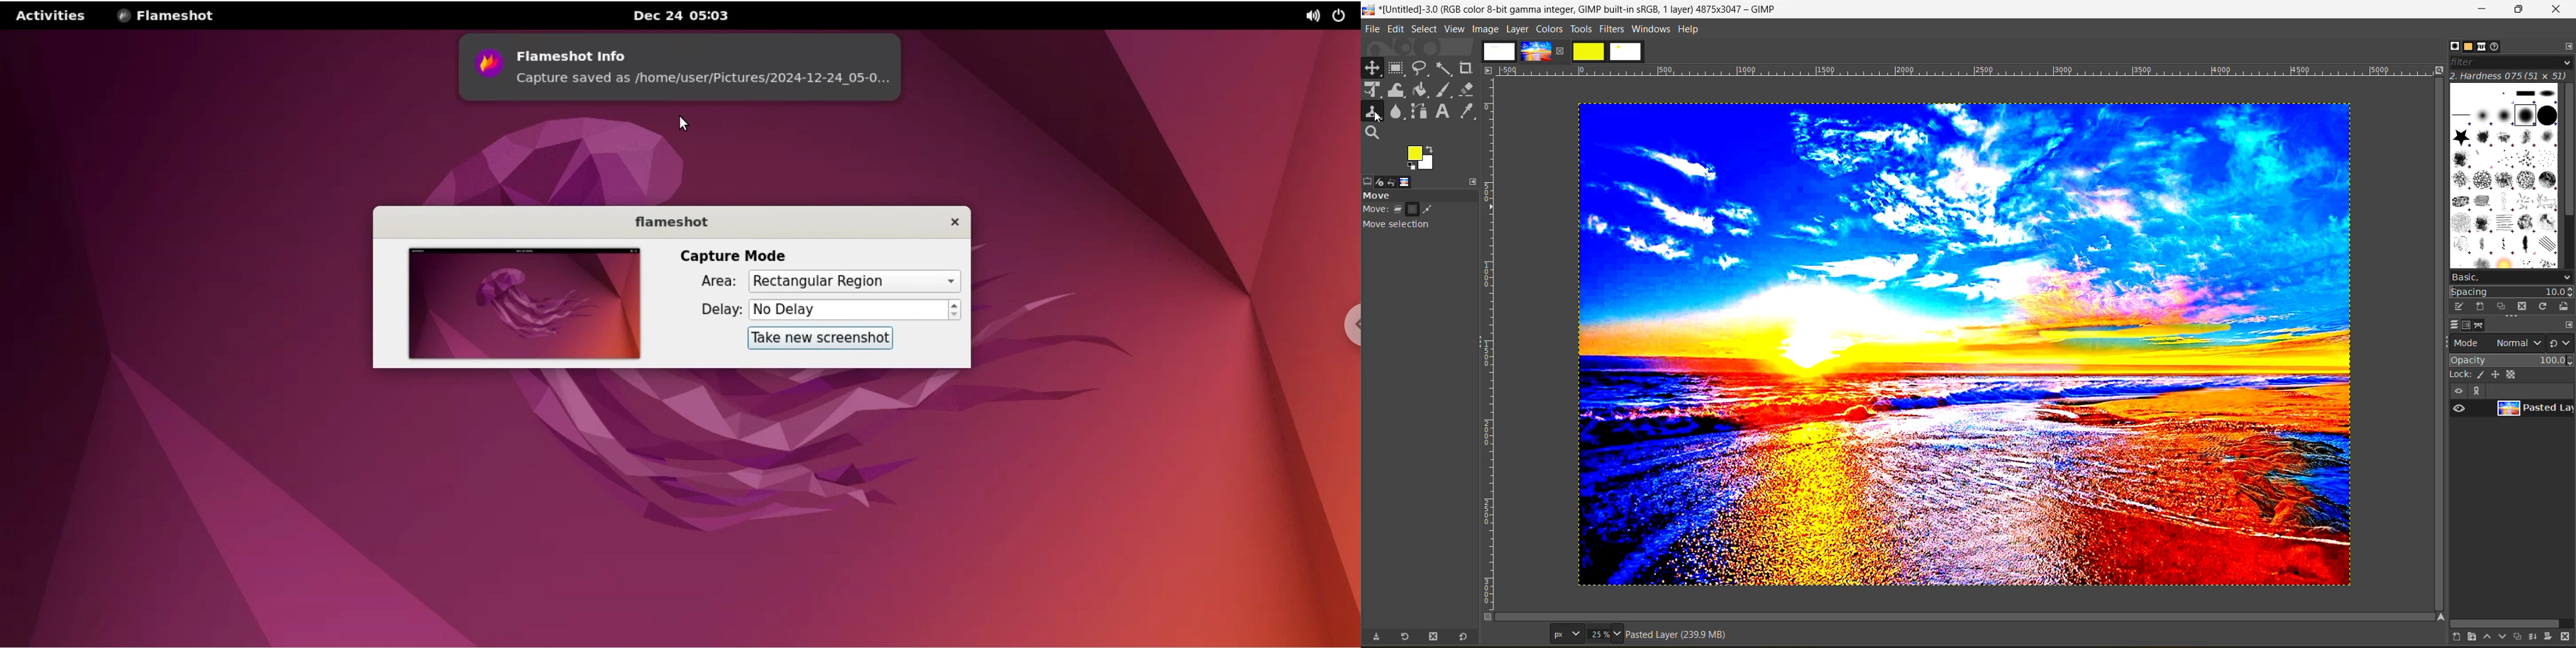 This screenshot has width=2576, height=672. I want to click on image, so click(1960, 349).